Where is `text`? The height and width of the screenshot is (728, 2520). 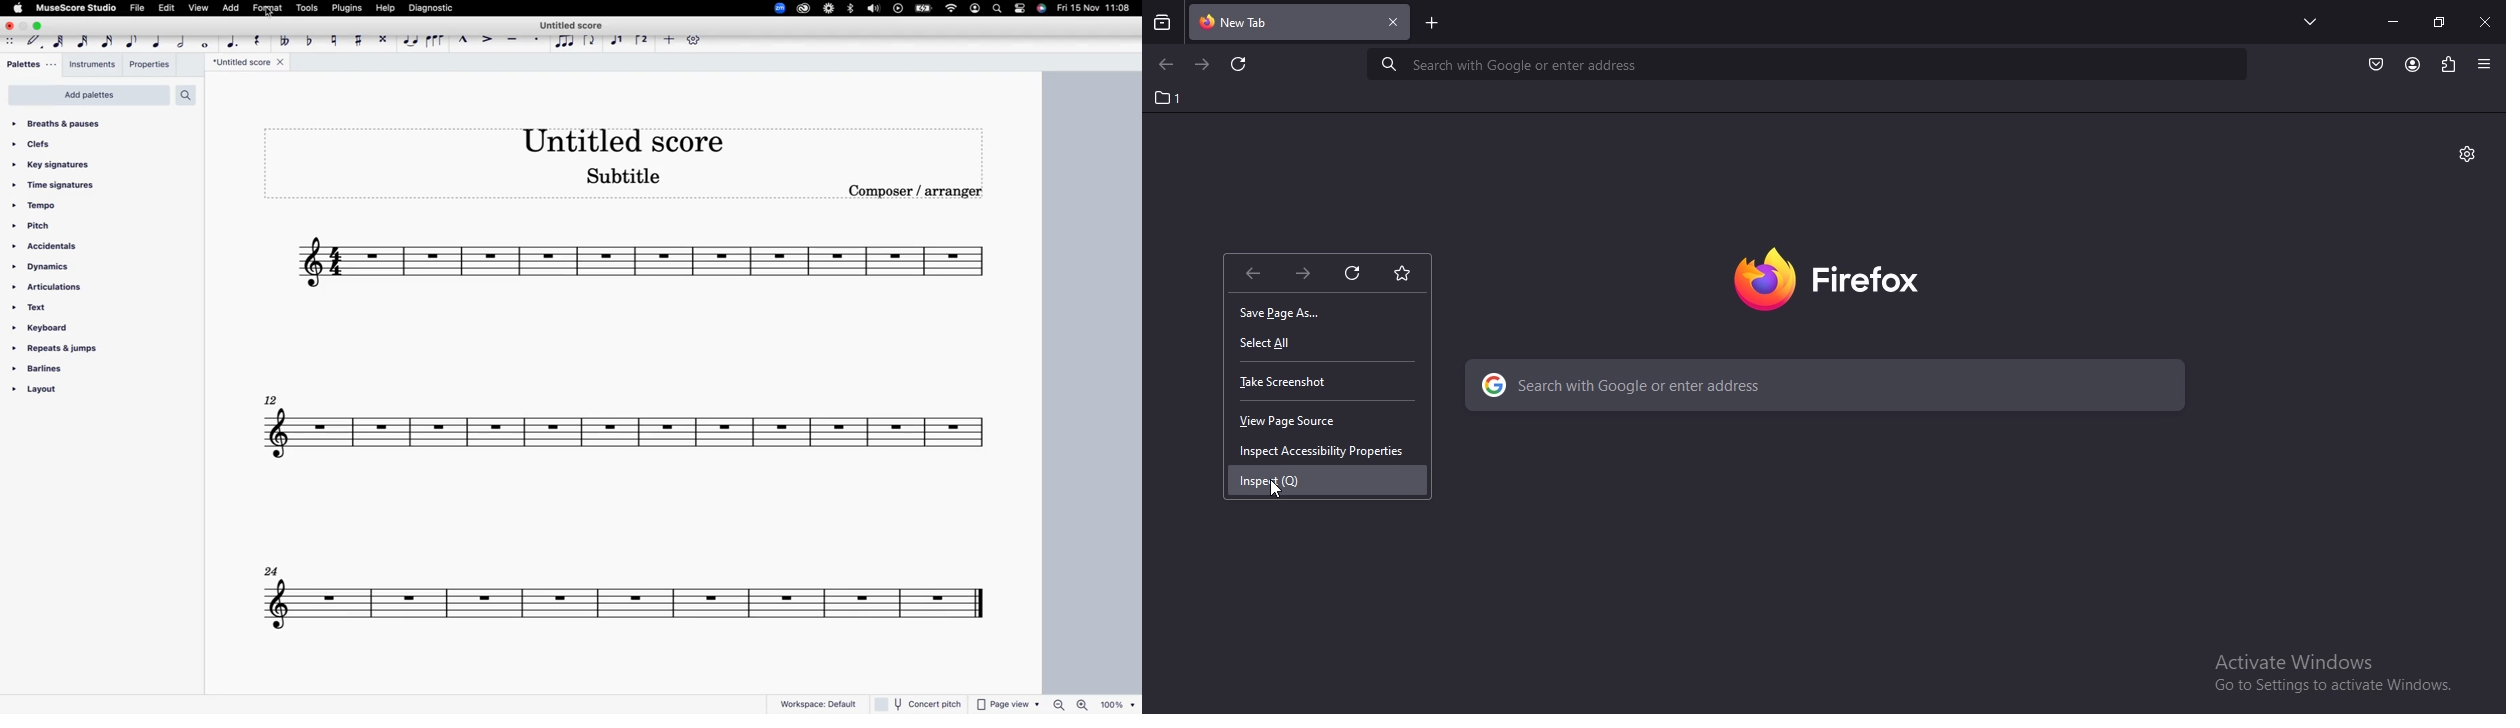 text is located at coordinates (37, 309).